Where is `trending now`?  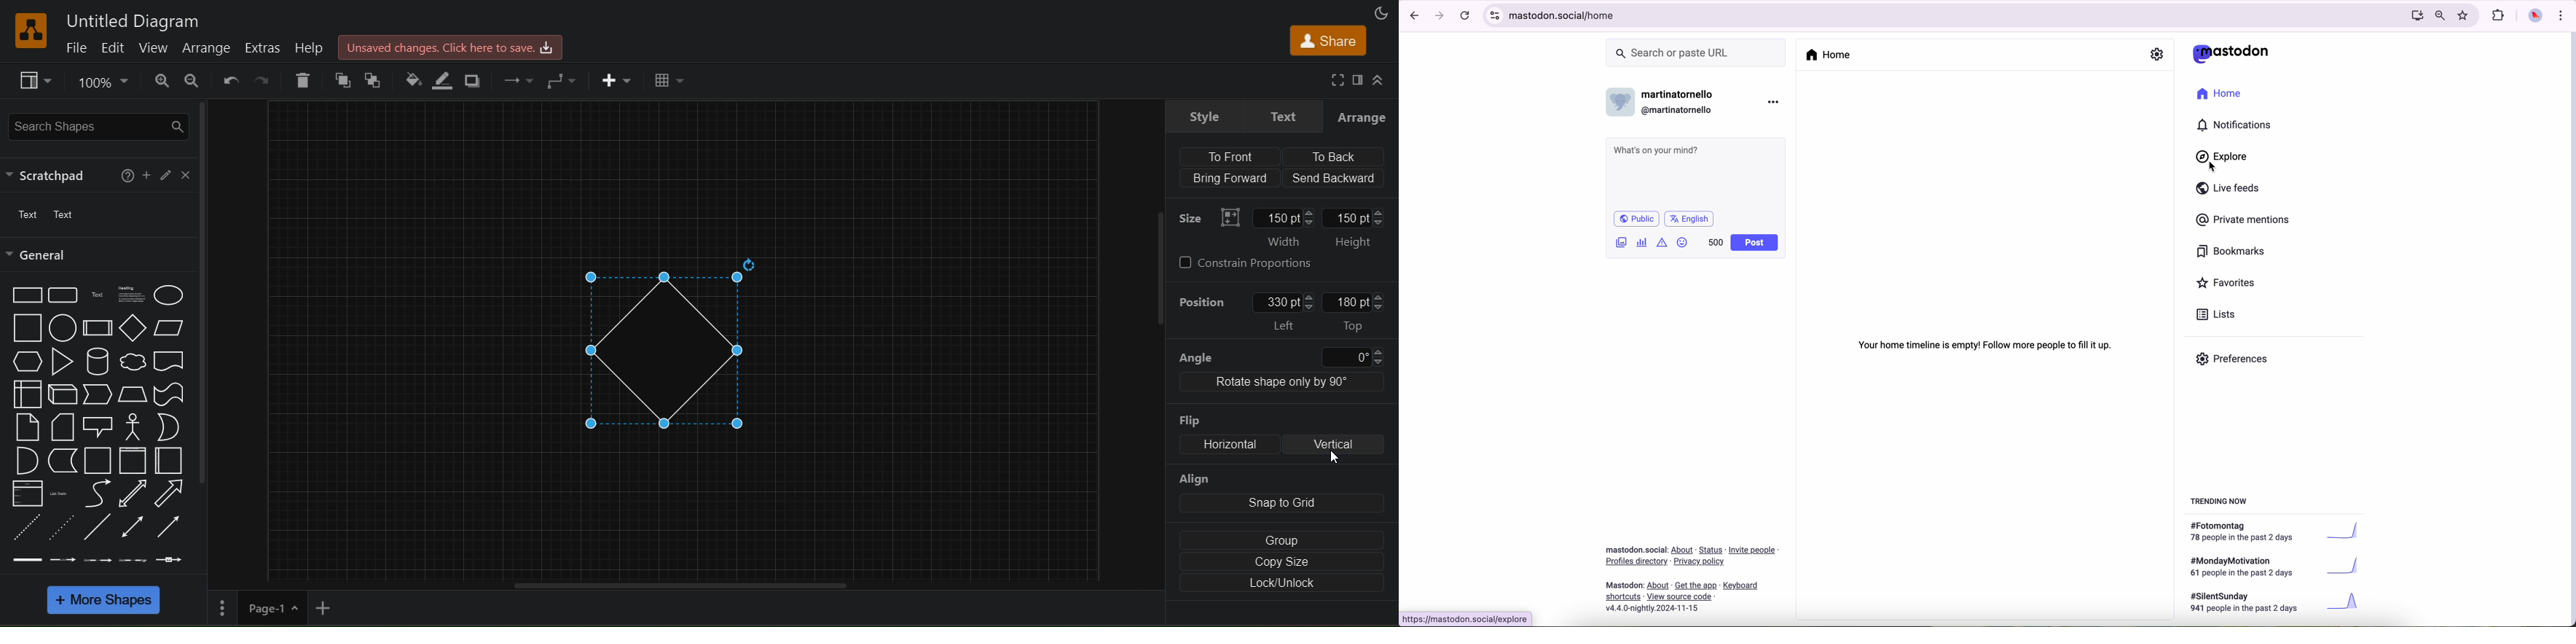 trending now is located at coordinates (2220, 500).